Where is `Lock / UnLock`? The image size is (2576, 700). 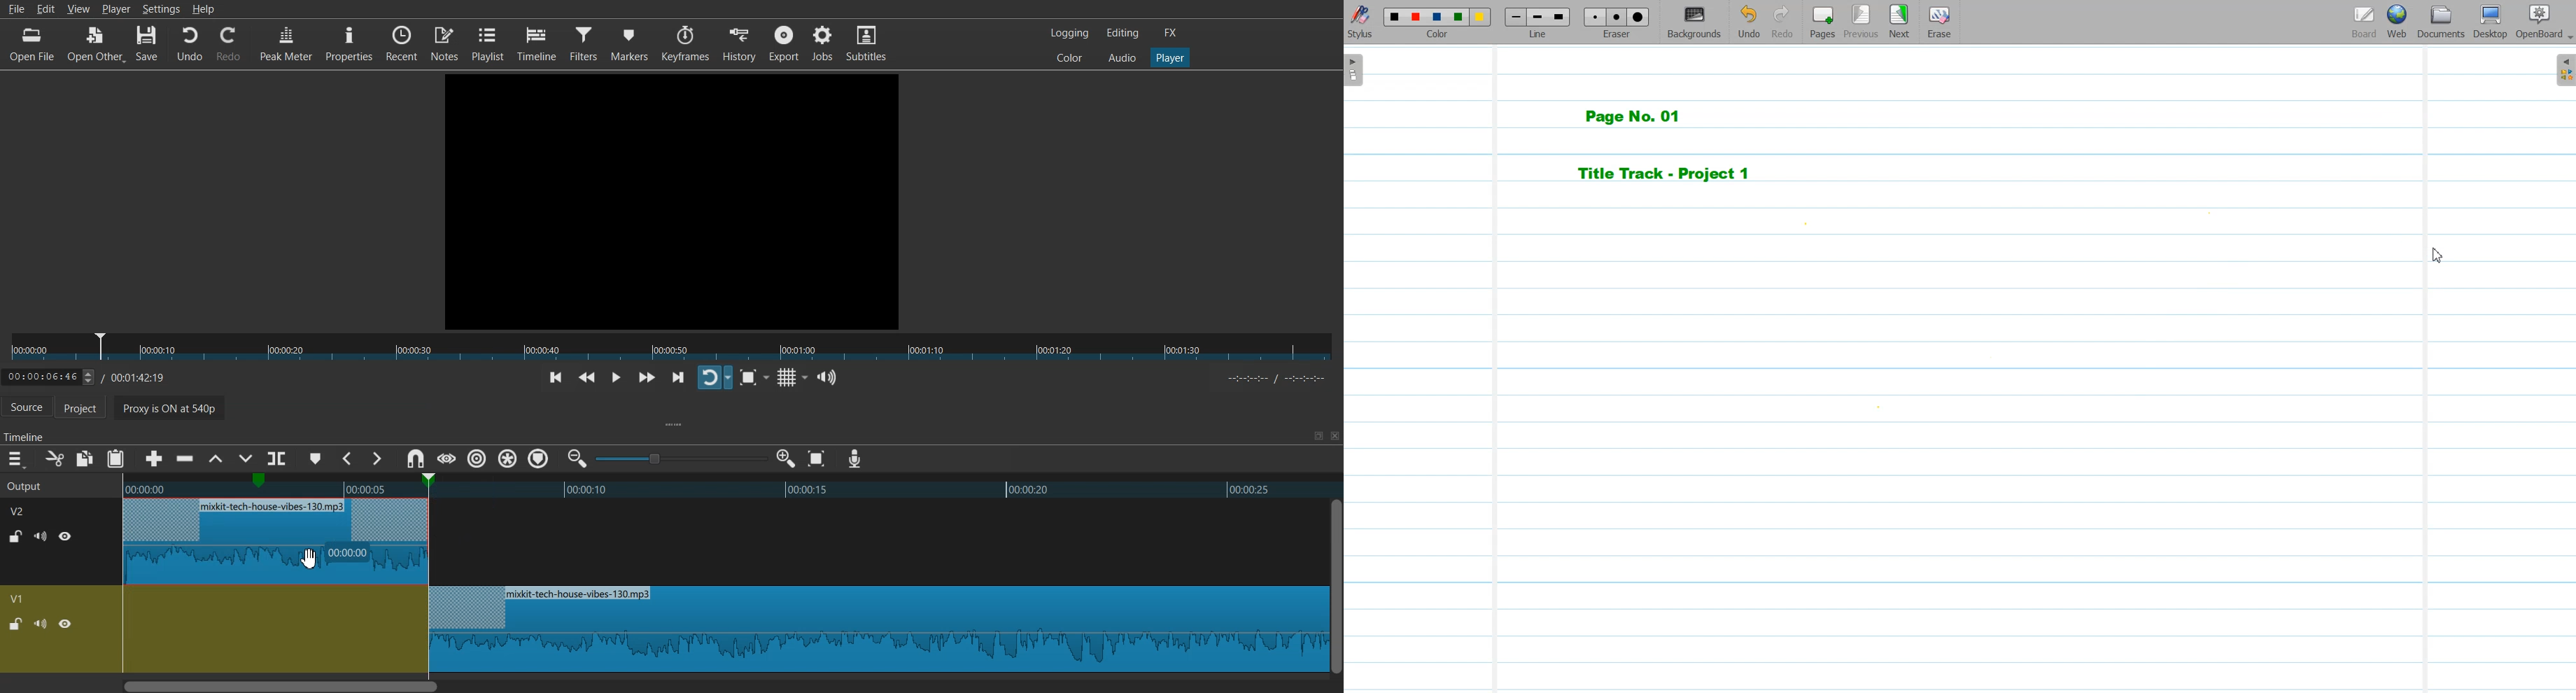
Lock / UnLock is located at coordinates (17, 536).